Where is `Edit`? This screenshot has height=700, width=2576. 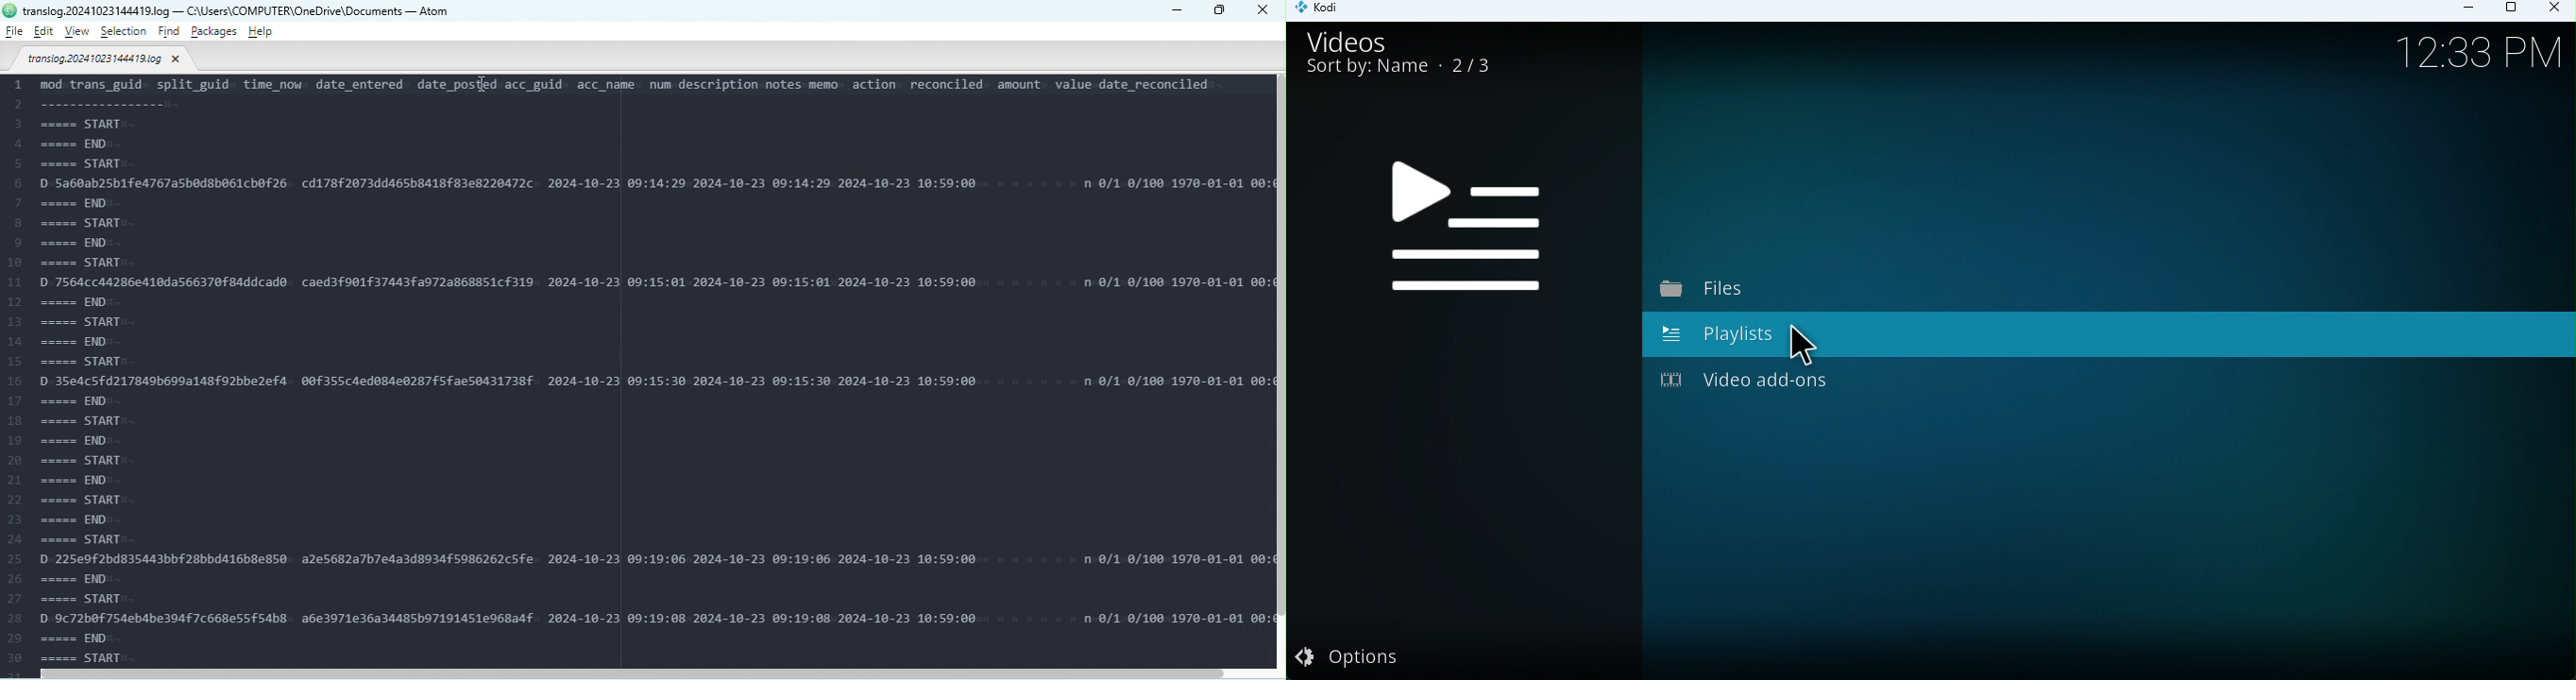 Edit is located at coordinates (43, 32).